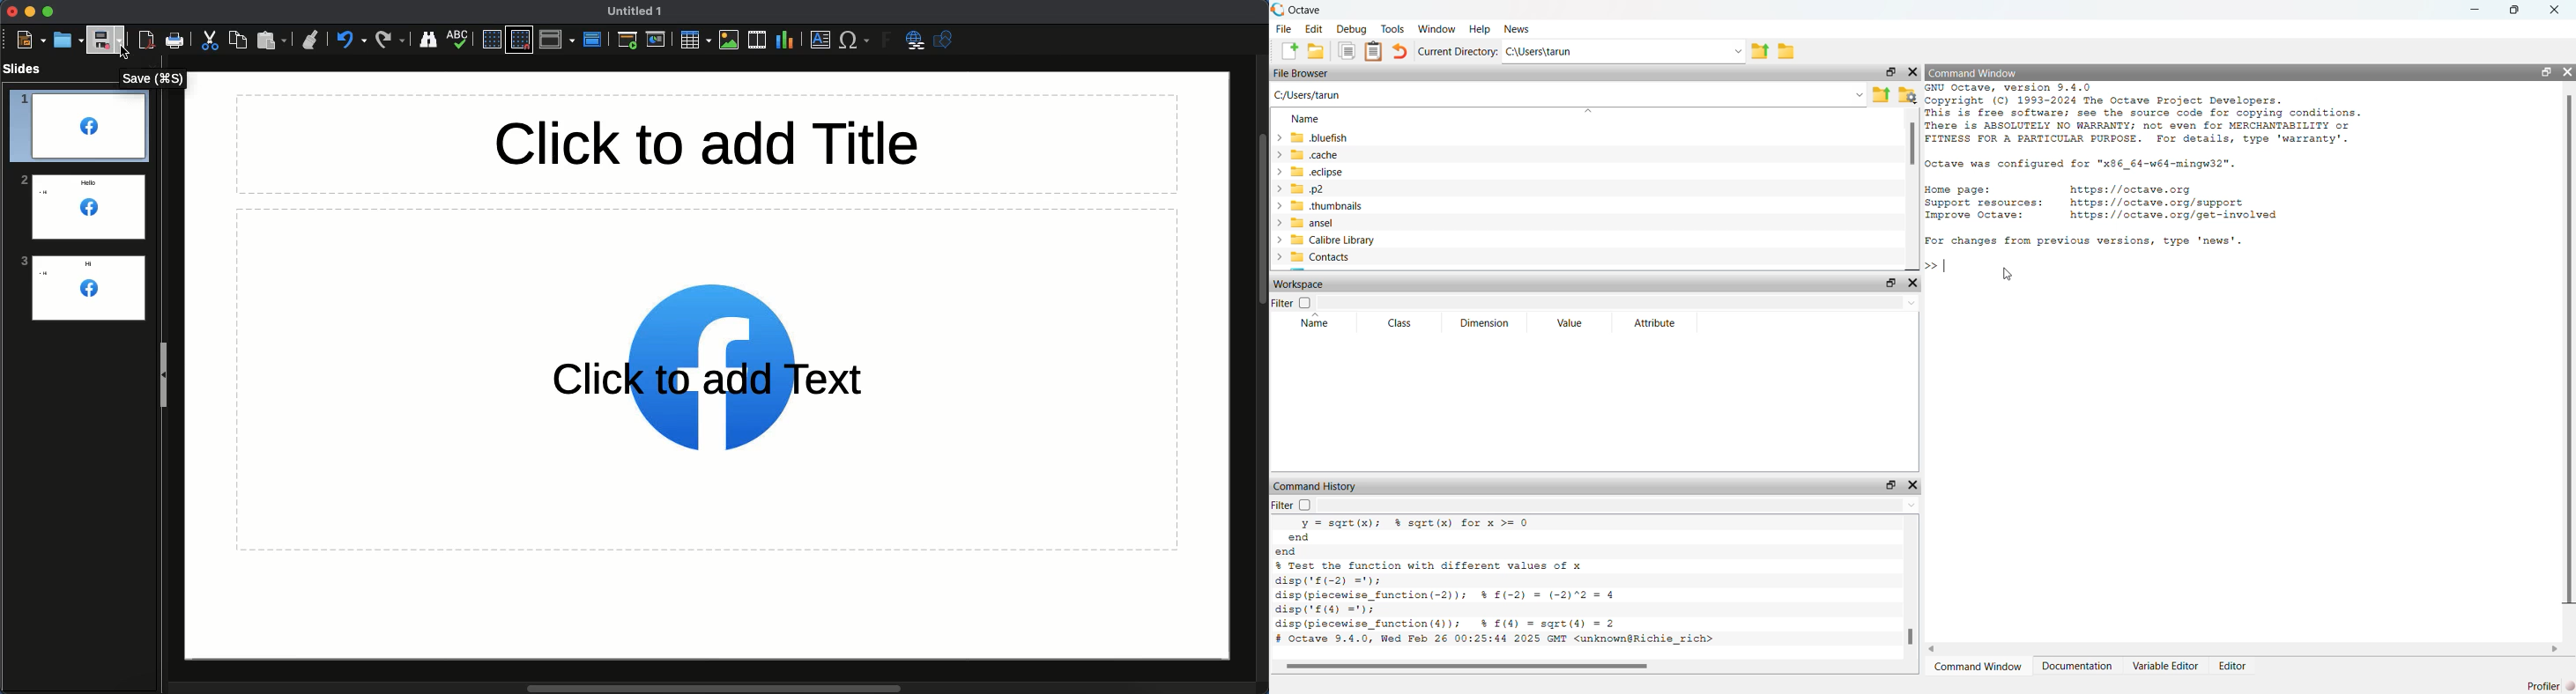  Describe the element at coordinates (519, 40) in the screenshot. I see `Snap to grid` at that location.